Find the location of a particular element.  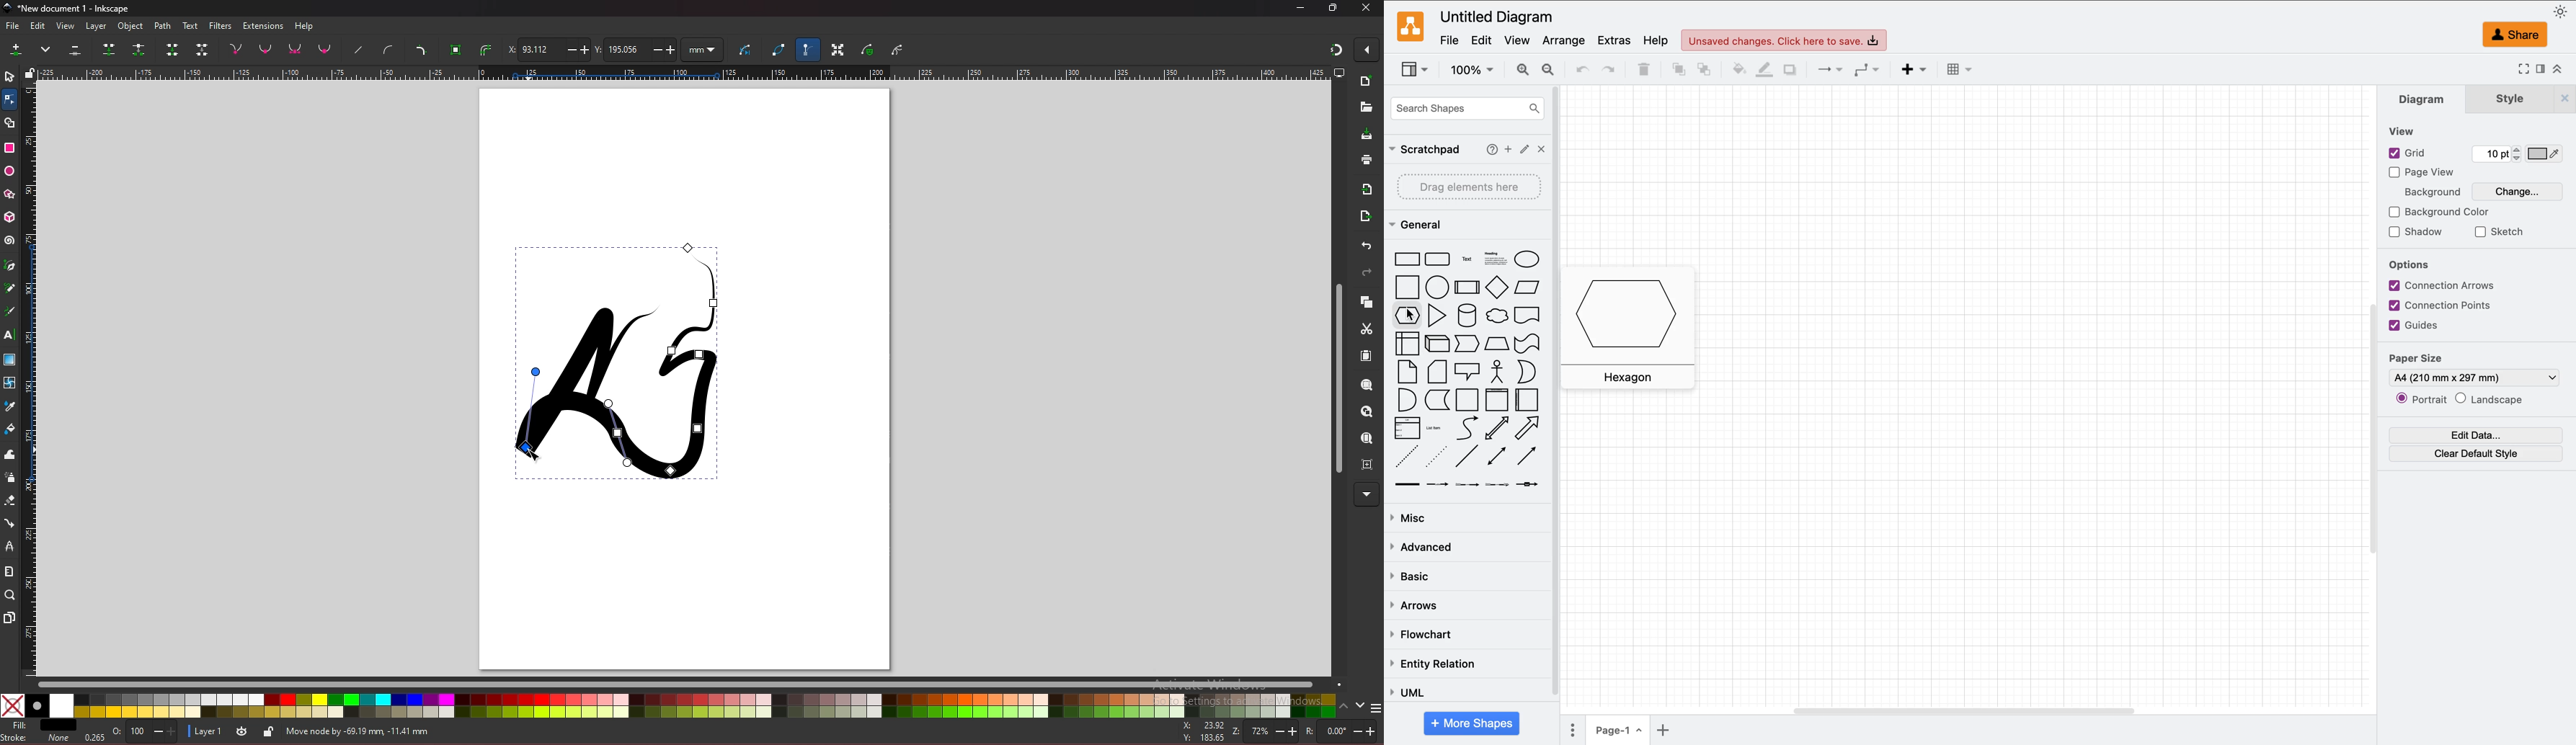

or is located at coordinates (1529, 372).